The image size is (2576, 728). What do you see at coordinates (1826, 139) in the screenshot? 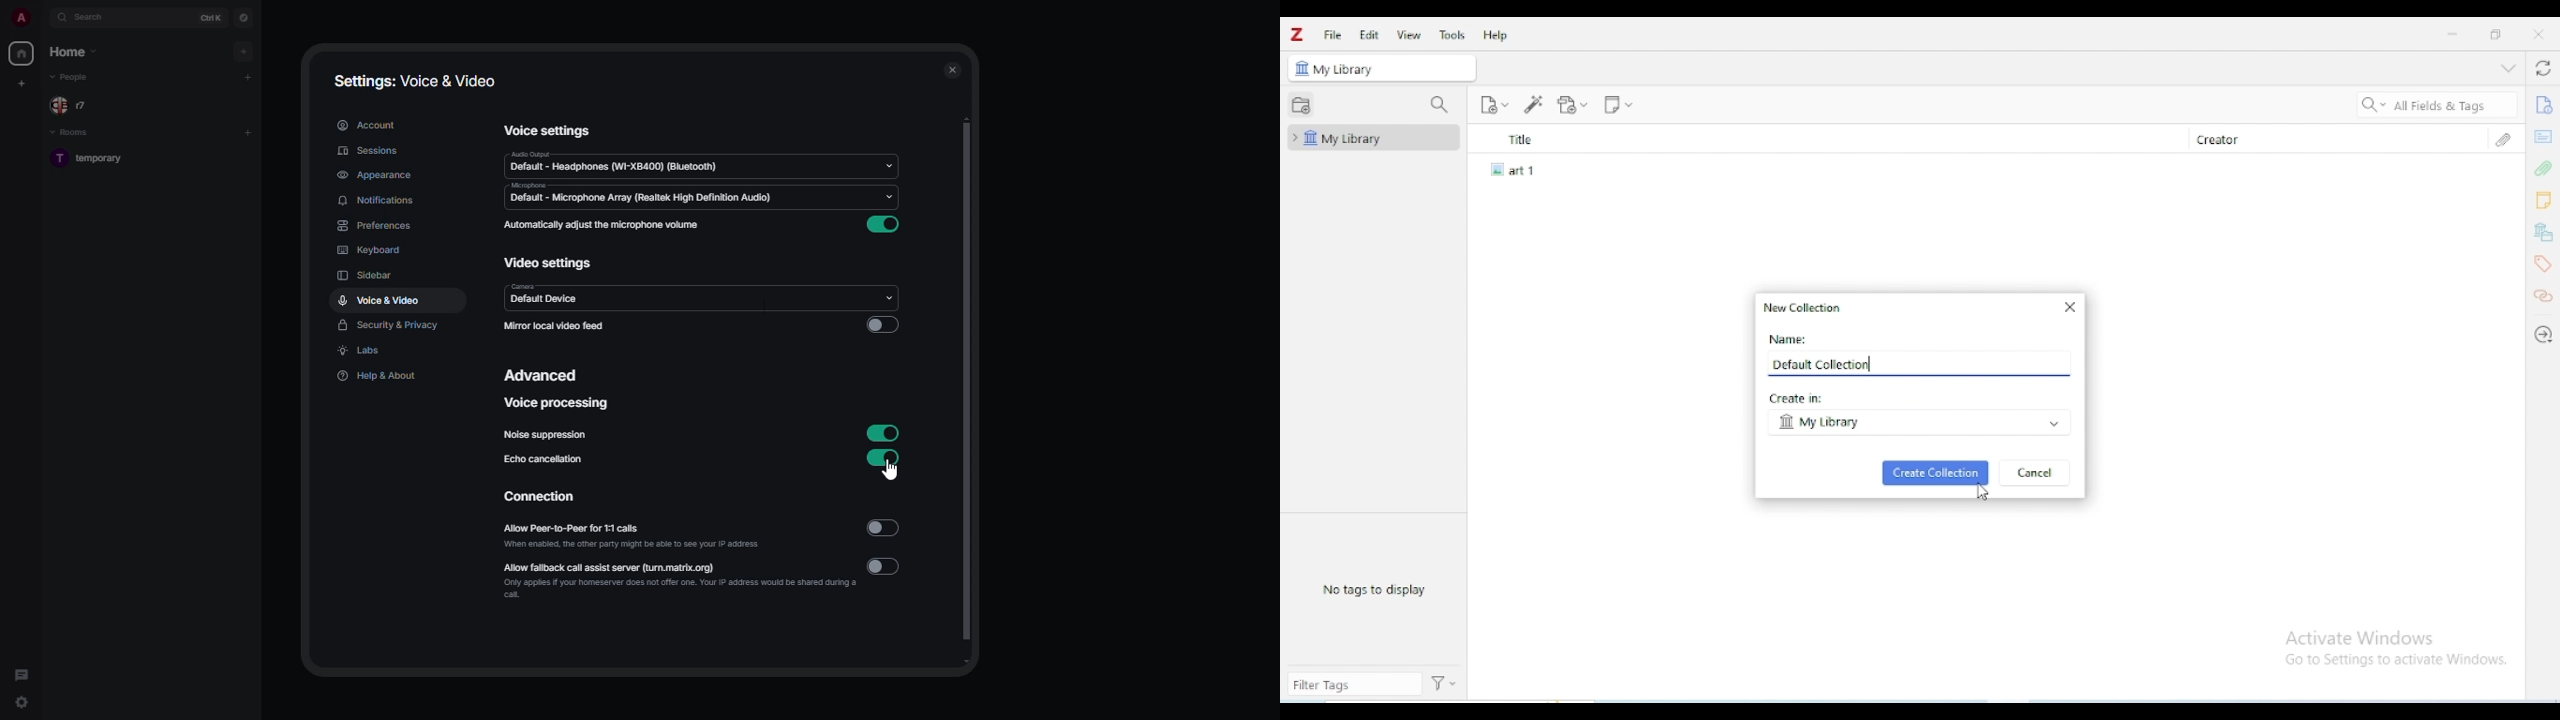
I see `title` at bounding box center [1826, 139].